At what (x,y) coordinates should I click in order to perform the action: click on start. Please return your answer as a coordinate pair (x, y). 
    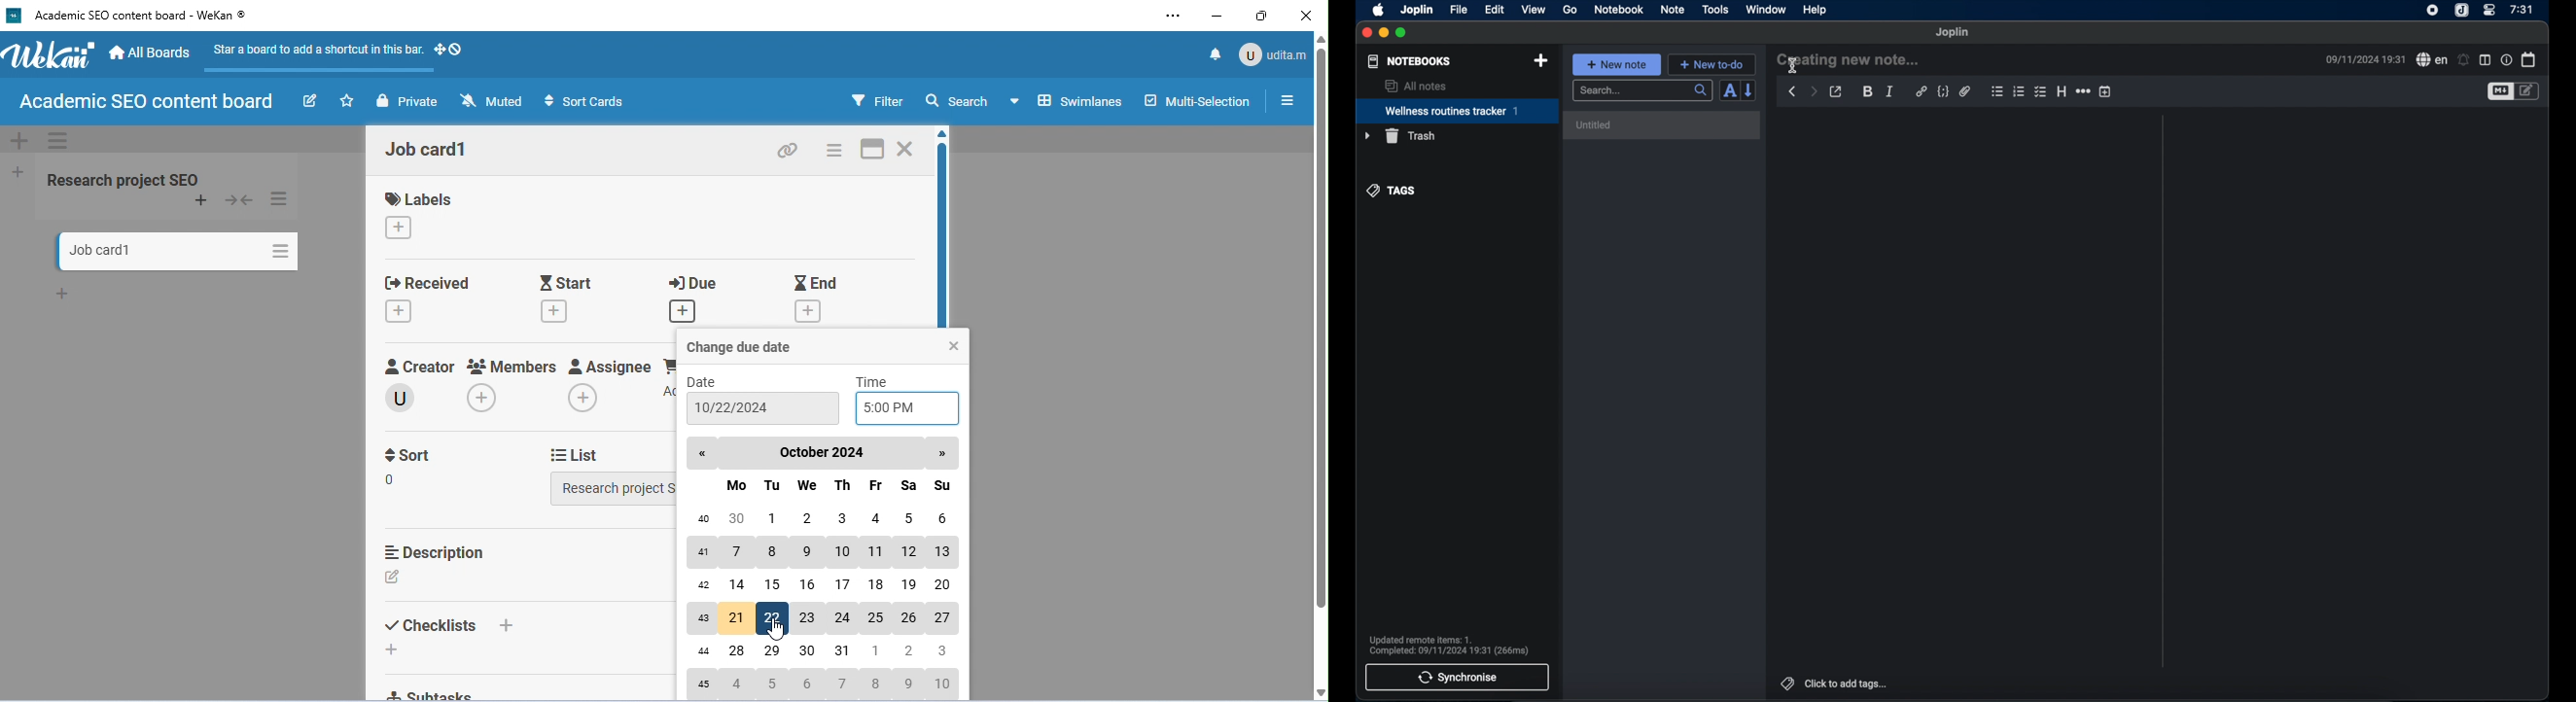
    Looking at the image, I should click on (571, 282).